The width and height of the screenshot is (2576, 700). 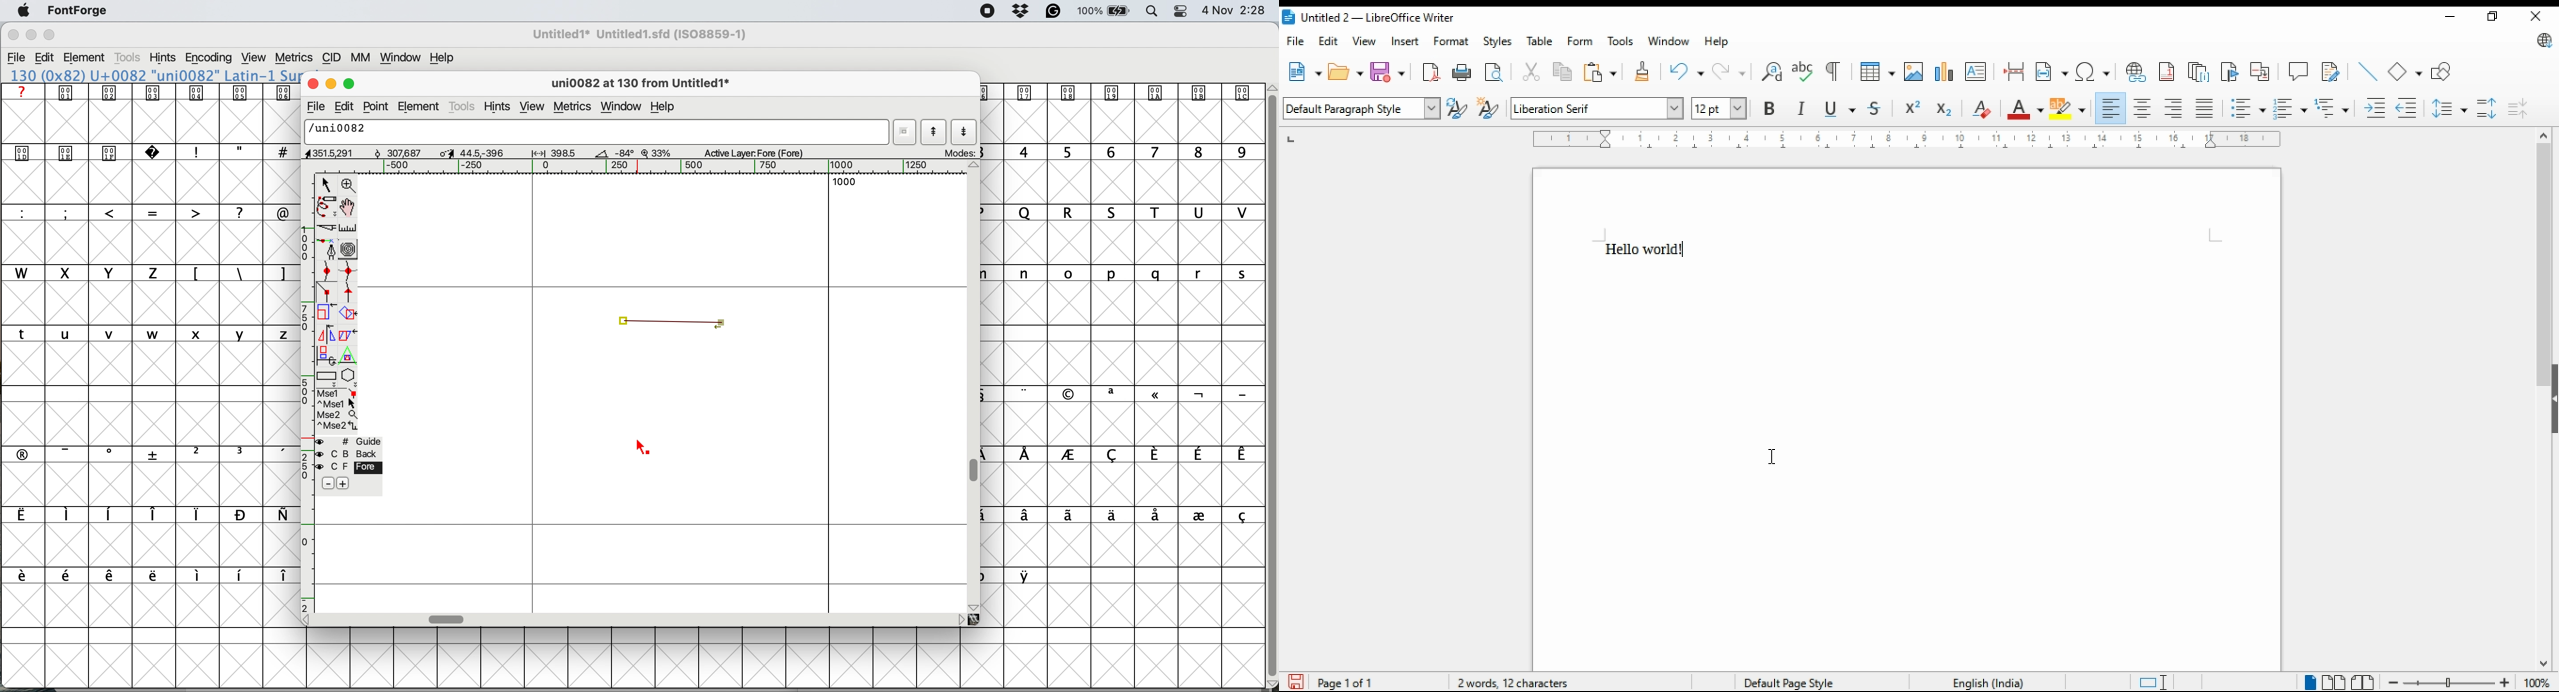 What do you see at coordinates (1943, 72) in the screenshot?
I see `insert chart` at bounding box center [1943, 72].